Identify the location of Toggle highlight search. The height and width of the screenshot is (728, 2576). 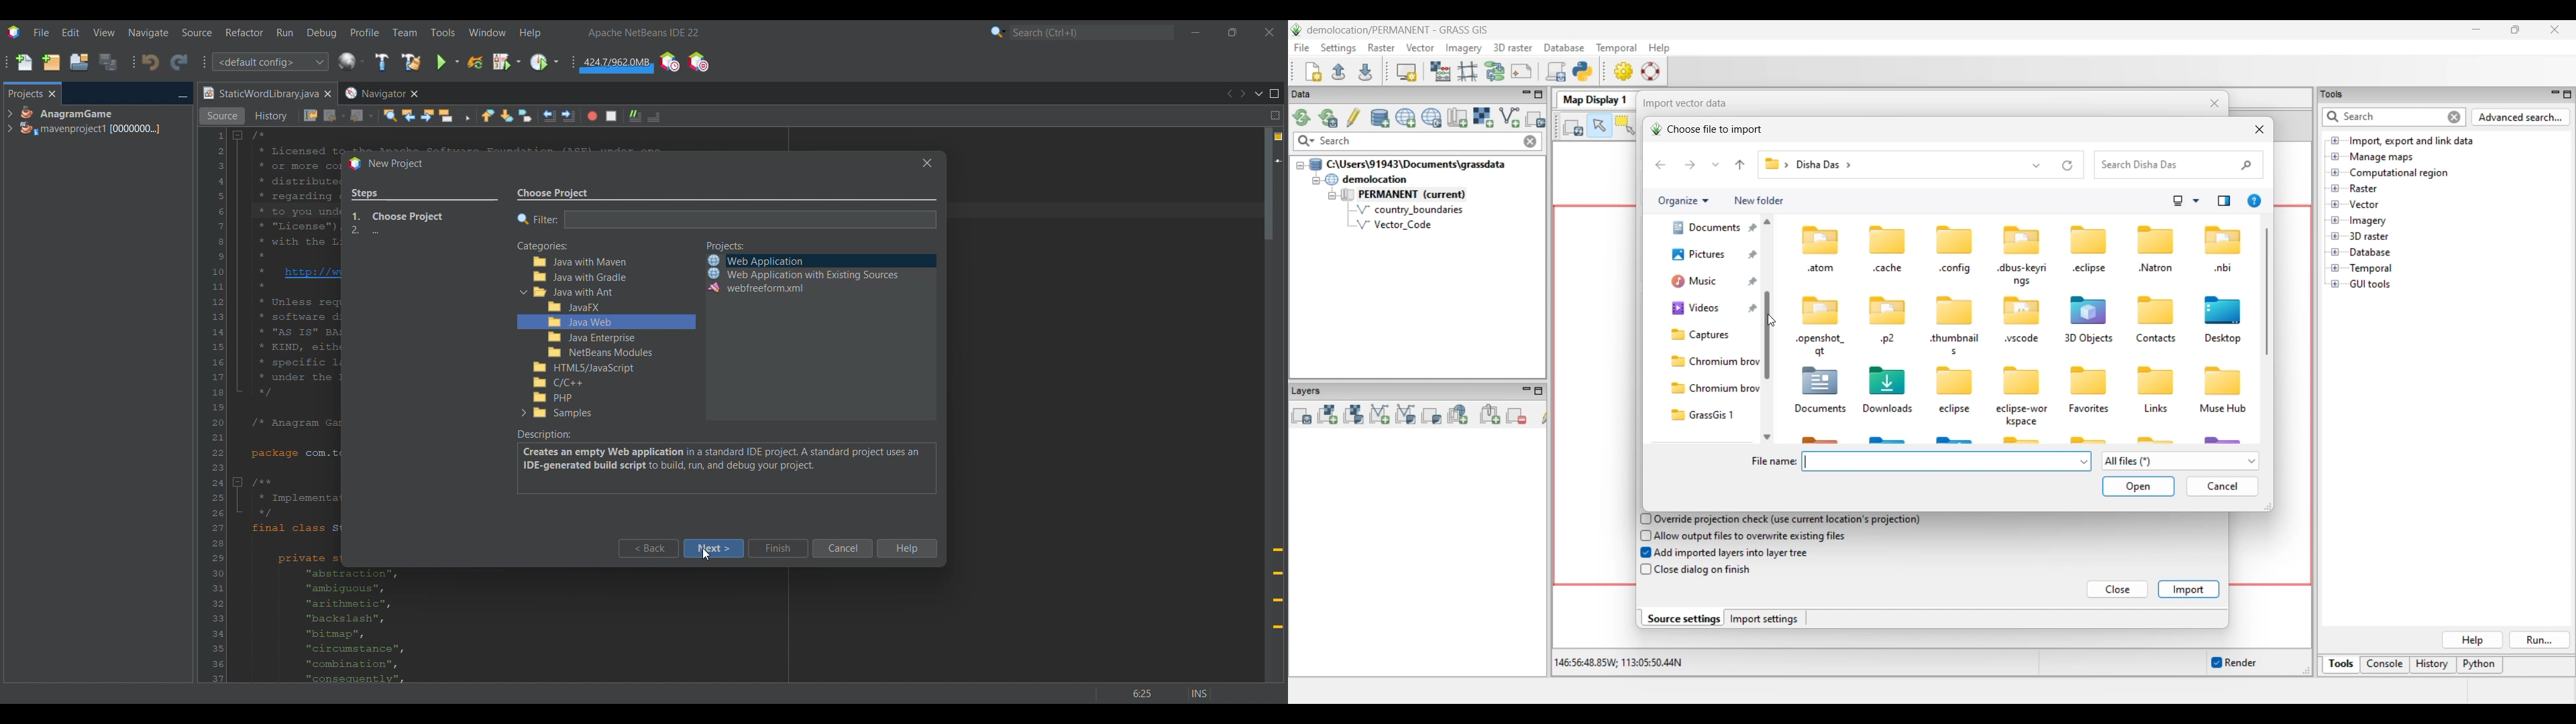
(445, 115).